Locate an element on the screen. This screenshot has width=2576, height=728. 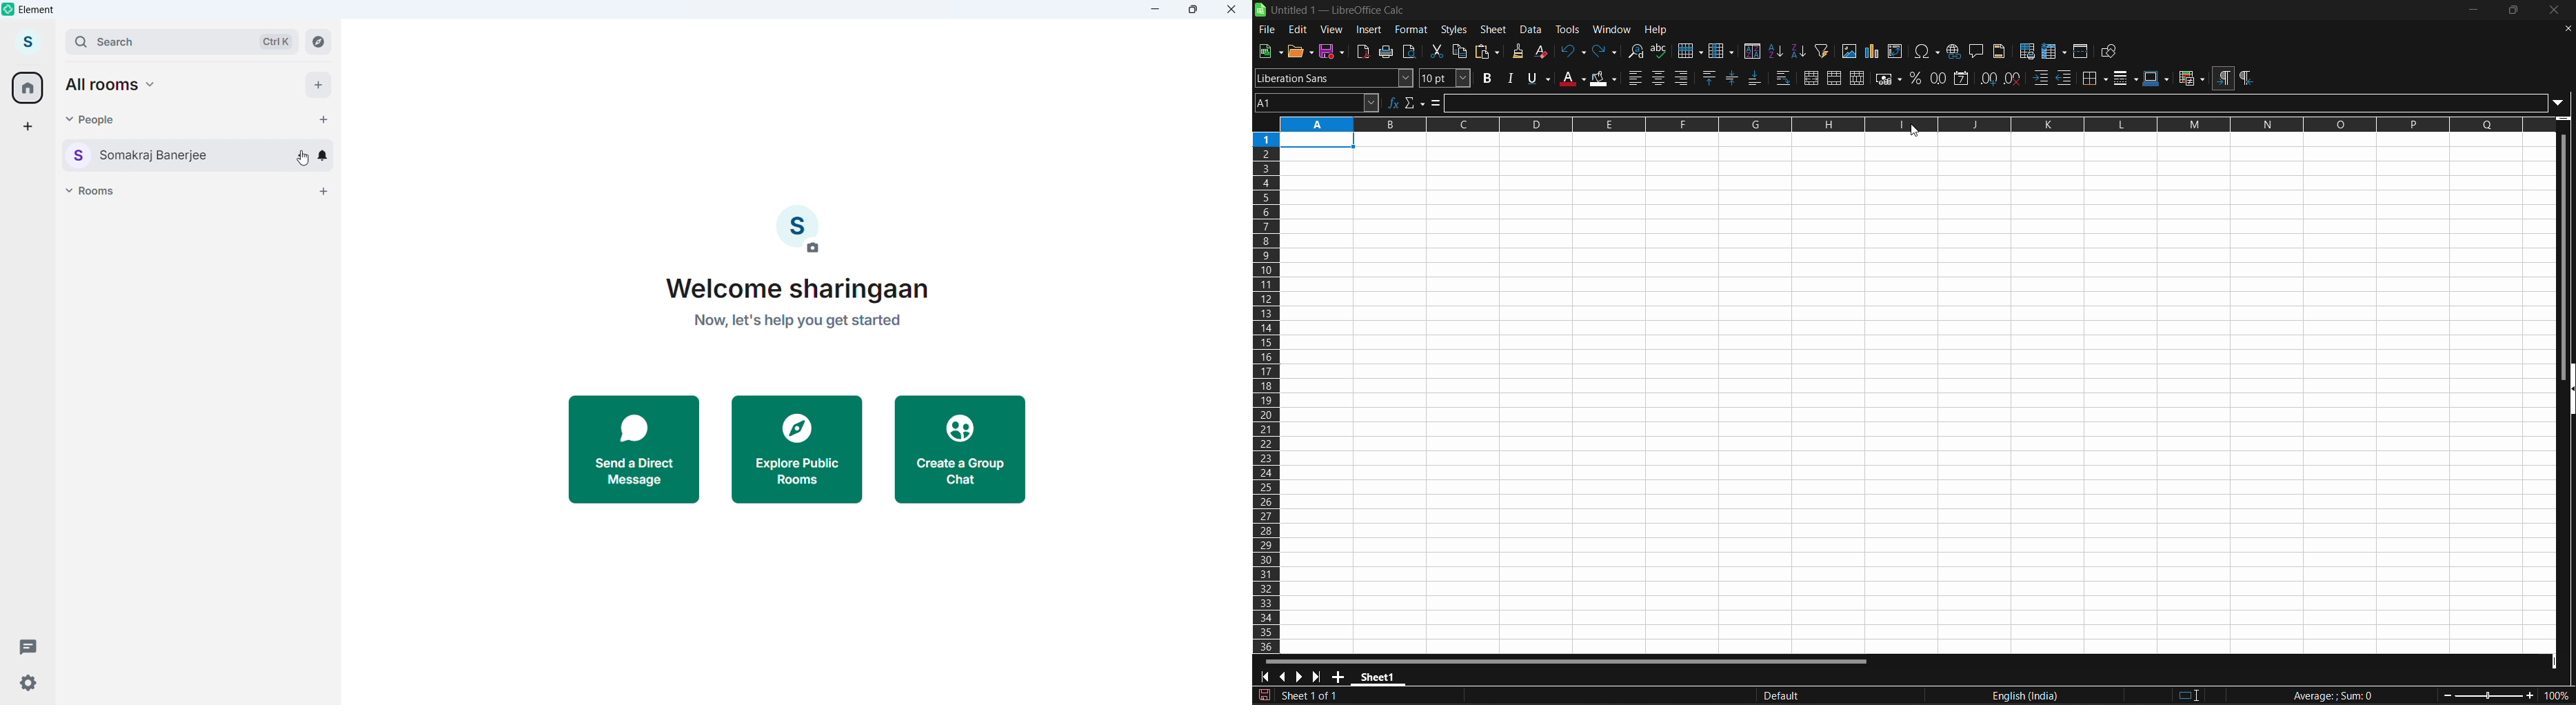
Add rooms  is located at coordinates (324, 191).